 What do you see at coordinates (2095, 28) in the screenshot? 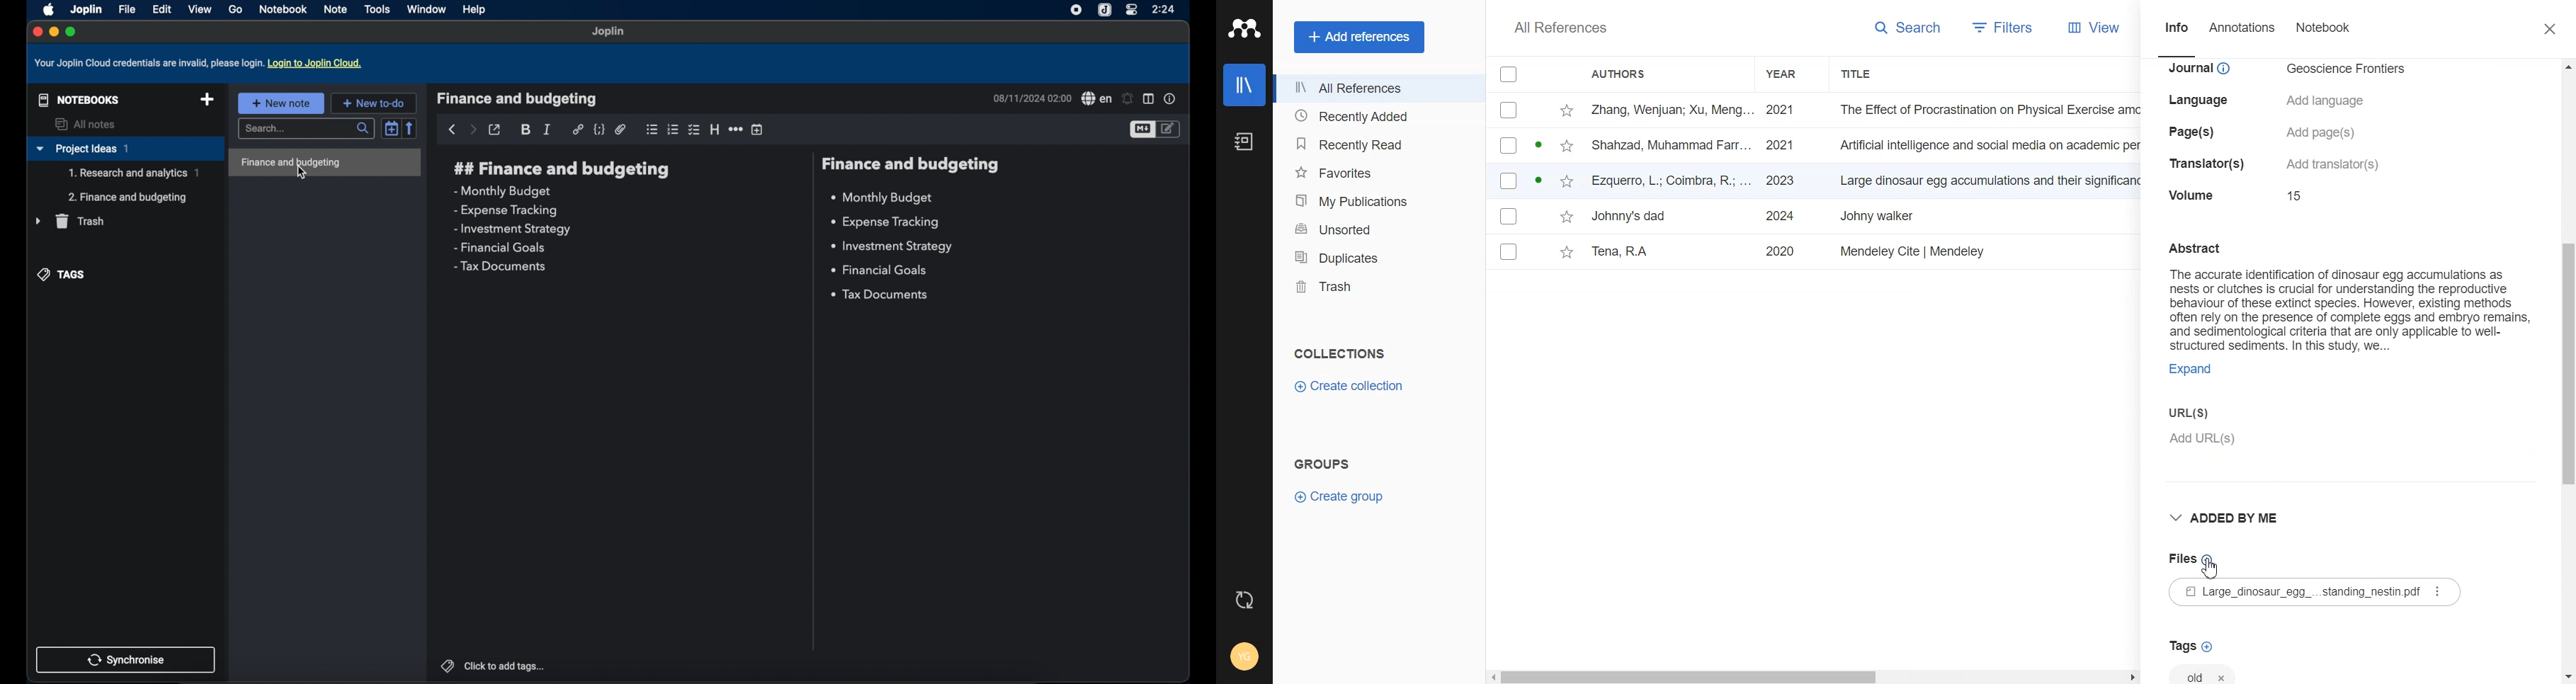
I see `View` at bounding box center [2095, 28].